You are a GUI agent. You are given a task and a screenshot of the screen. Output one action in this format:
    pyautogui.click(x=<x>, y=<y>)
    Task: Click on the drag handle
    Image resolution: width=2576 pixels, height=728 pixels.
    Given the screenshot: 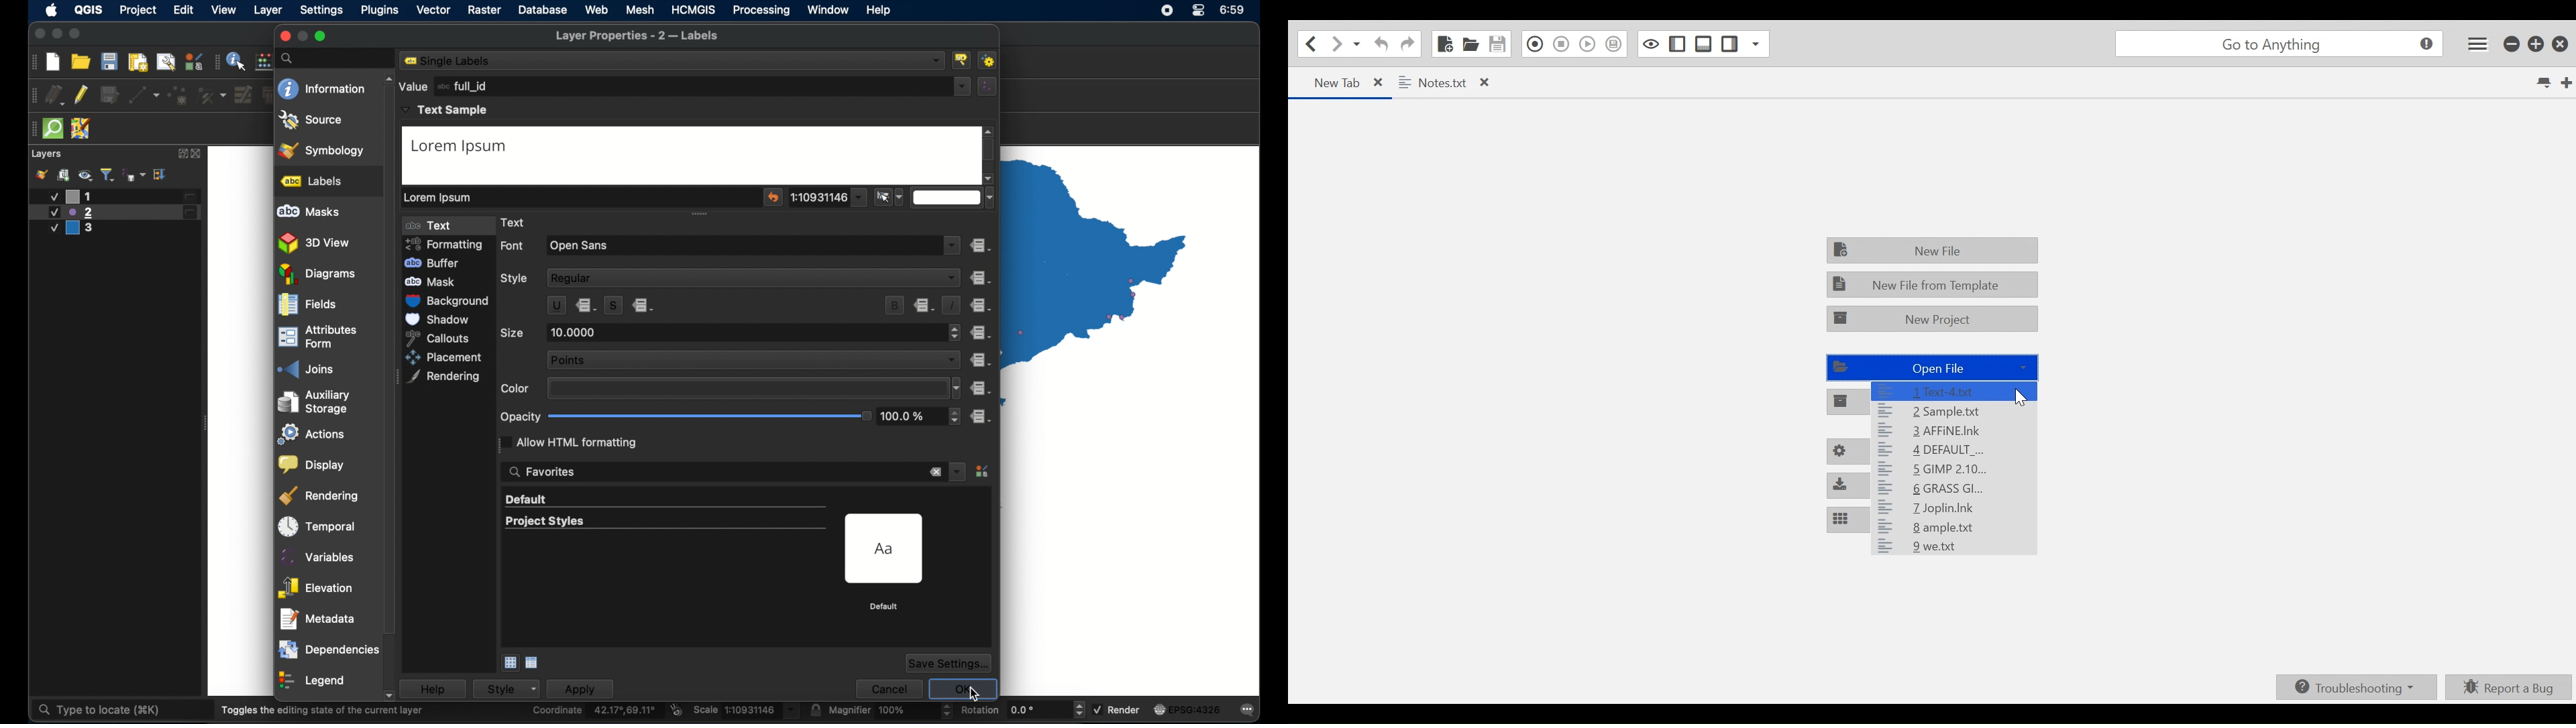 What is the action you would take?
    pyautogui.click(x=217, y=61)
    